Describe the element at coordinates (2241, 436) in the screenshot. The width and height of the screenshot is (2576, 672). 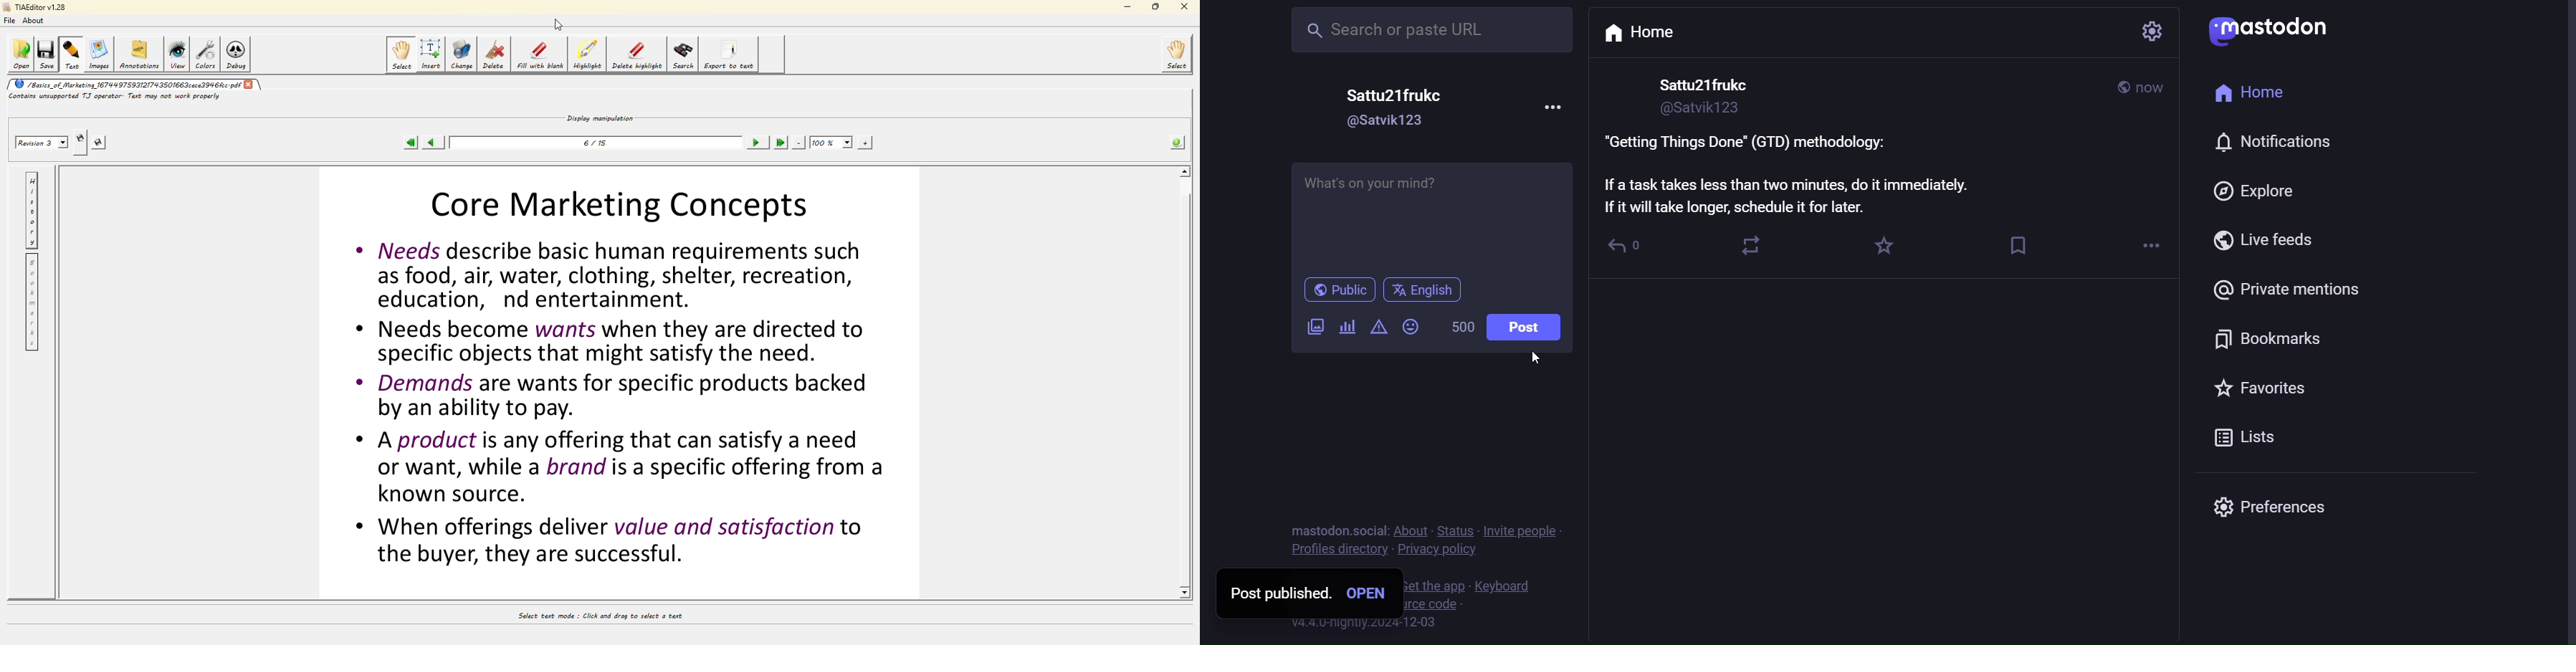
I see `lists` at that location.